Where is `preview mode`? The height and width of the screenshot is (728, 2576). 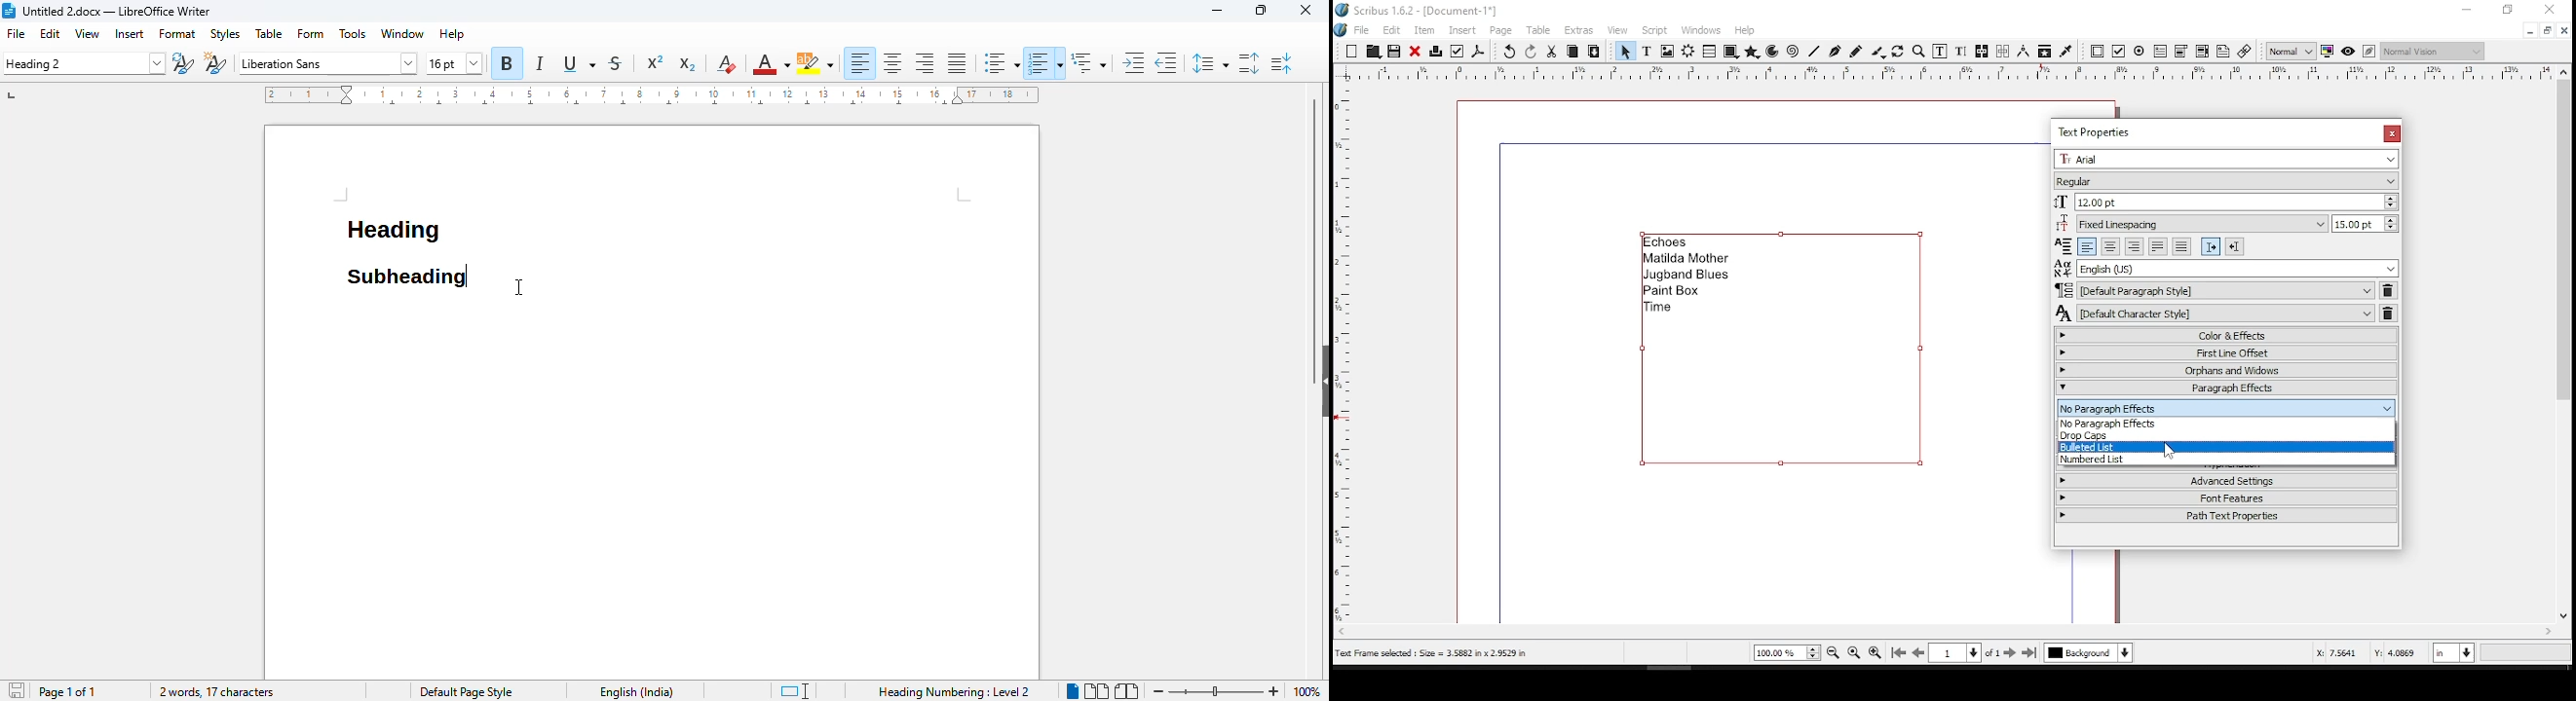
preview mode is located at coordinates (2348, 50).